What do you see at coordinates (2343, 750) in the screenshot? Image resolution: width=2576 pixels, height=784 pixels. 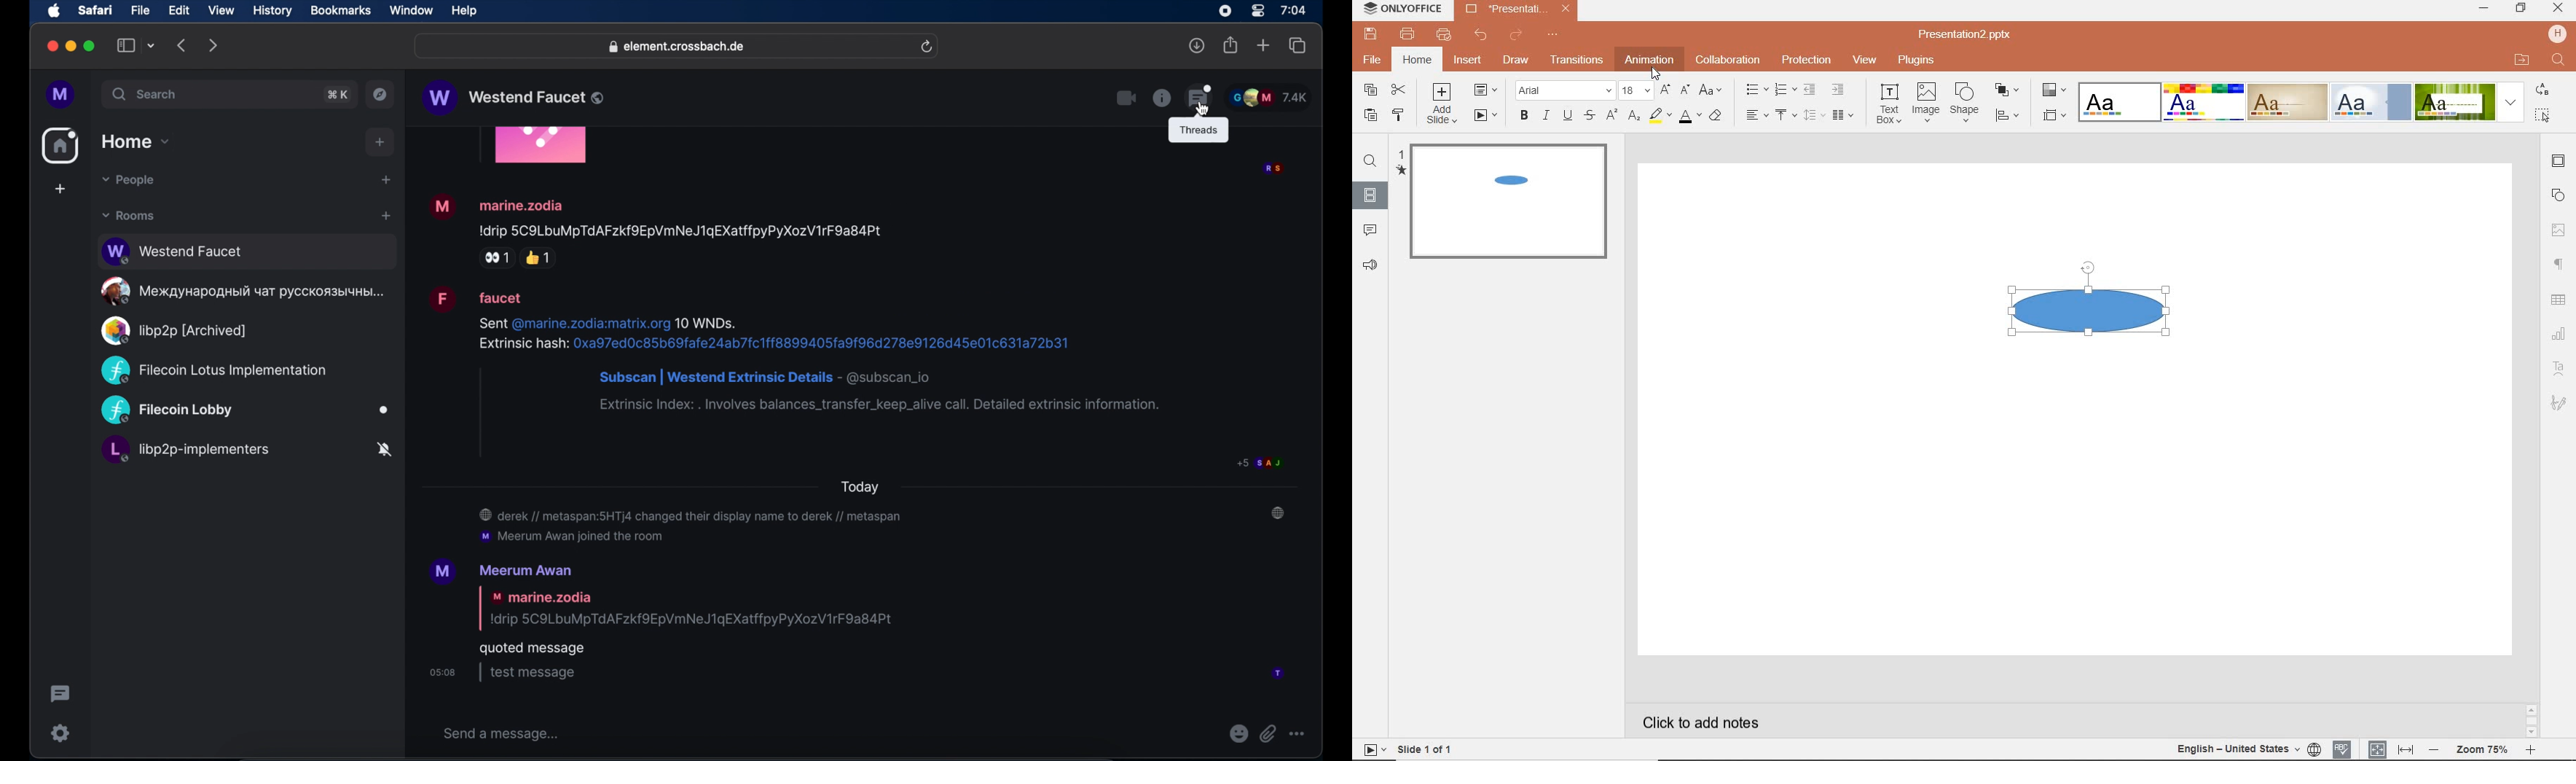 I see `spell checking` at bounding box center [2343, 750].